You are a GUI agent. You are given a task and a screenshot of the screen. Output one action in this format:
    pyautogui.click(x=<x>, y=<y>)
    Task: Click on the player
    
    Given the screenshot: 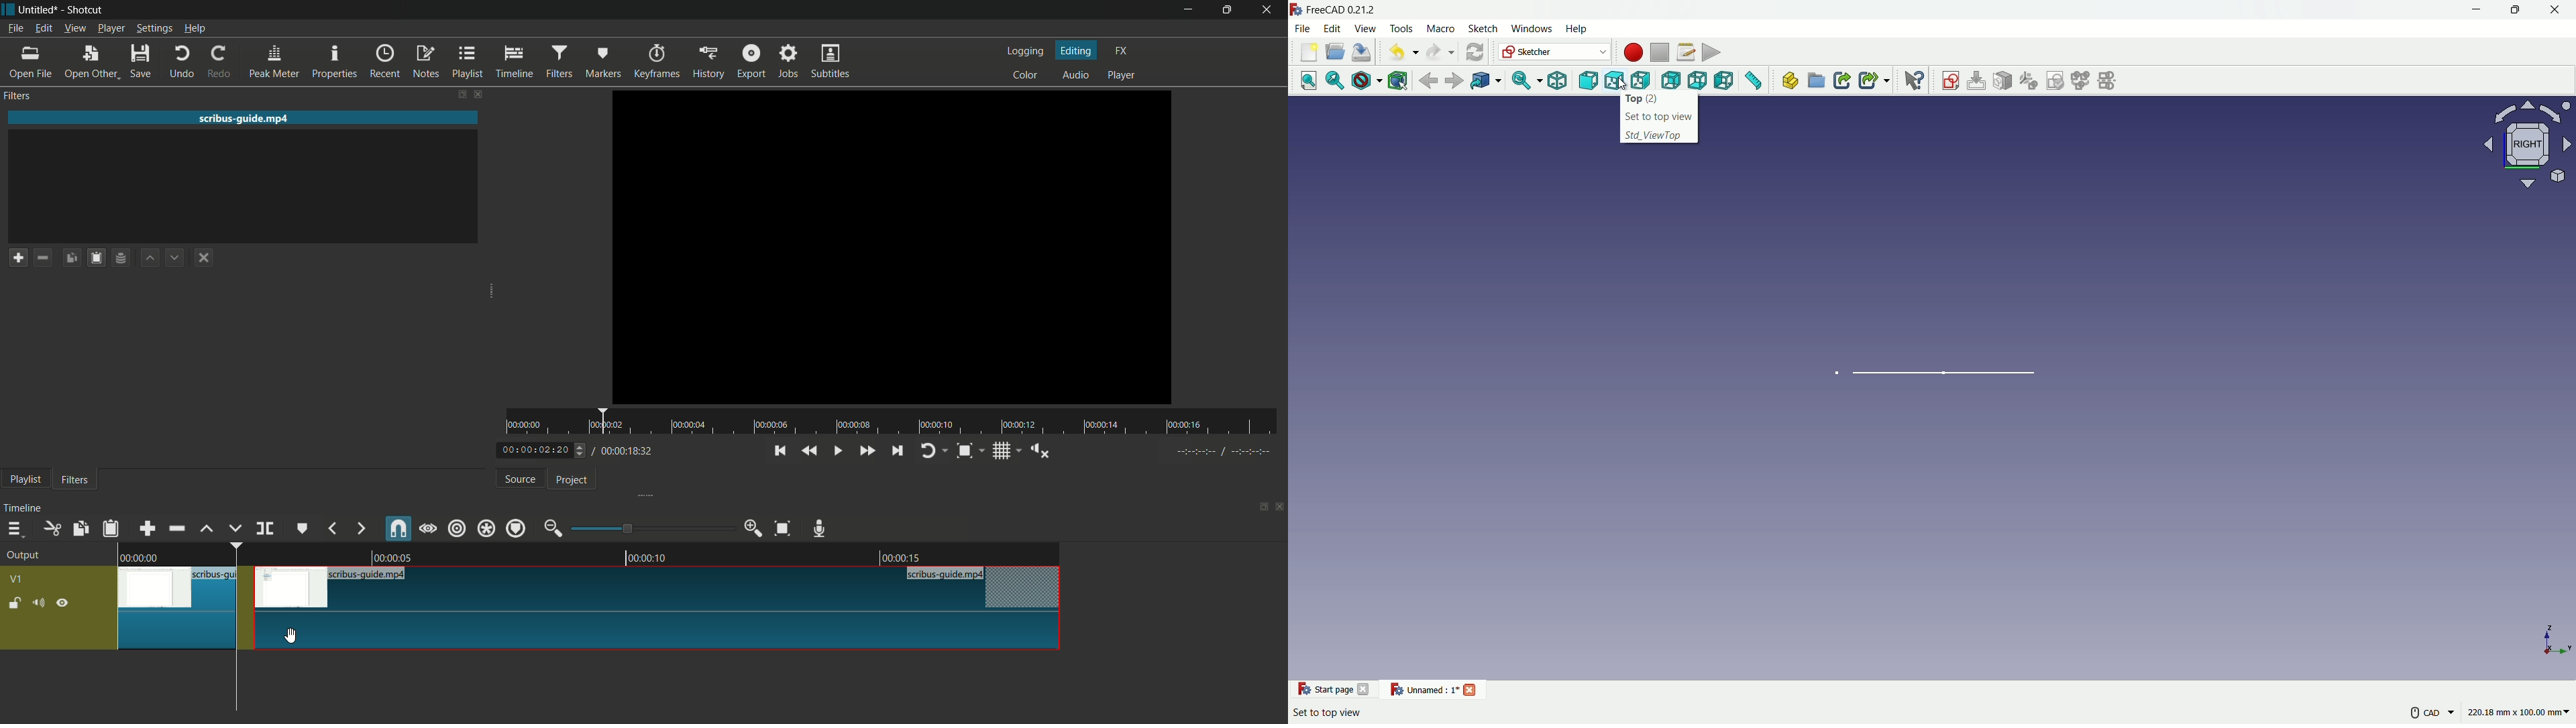 What is the action you would take?
    pyautogui.click(x=1121, y=74)
    